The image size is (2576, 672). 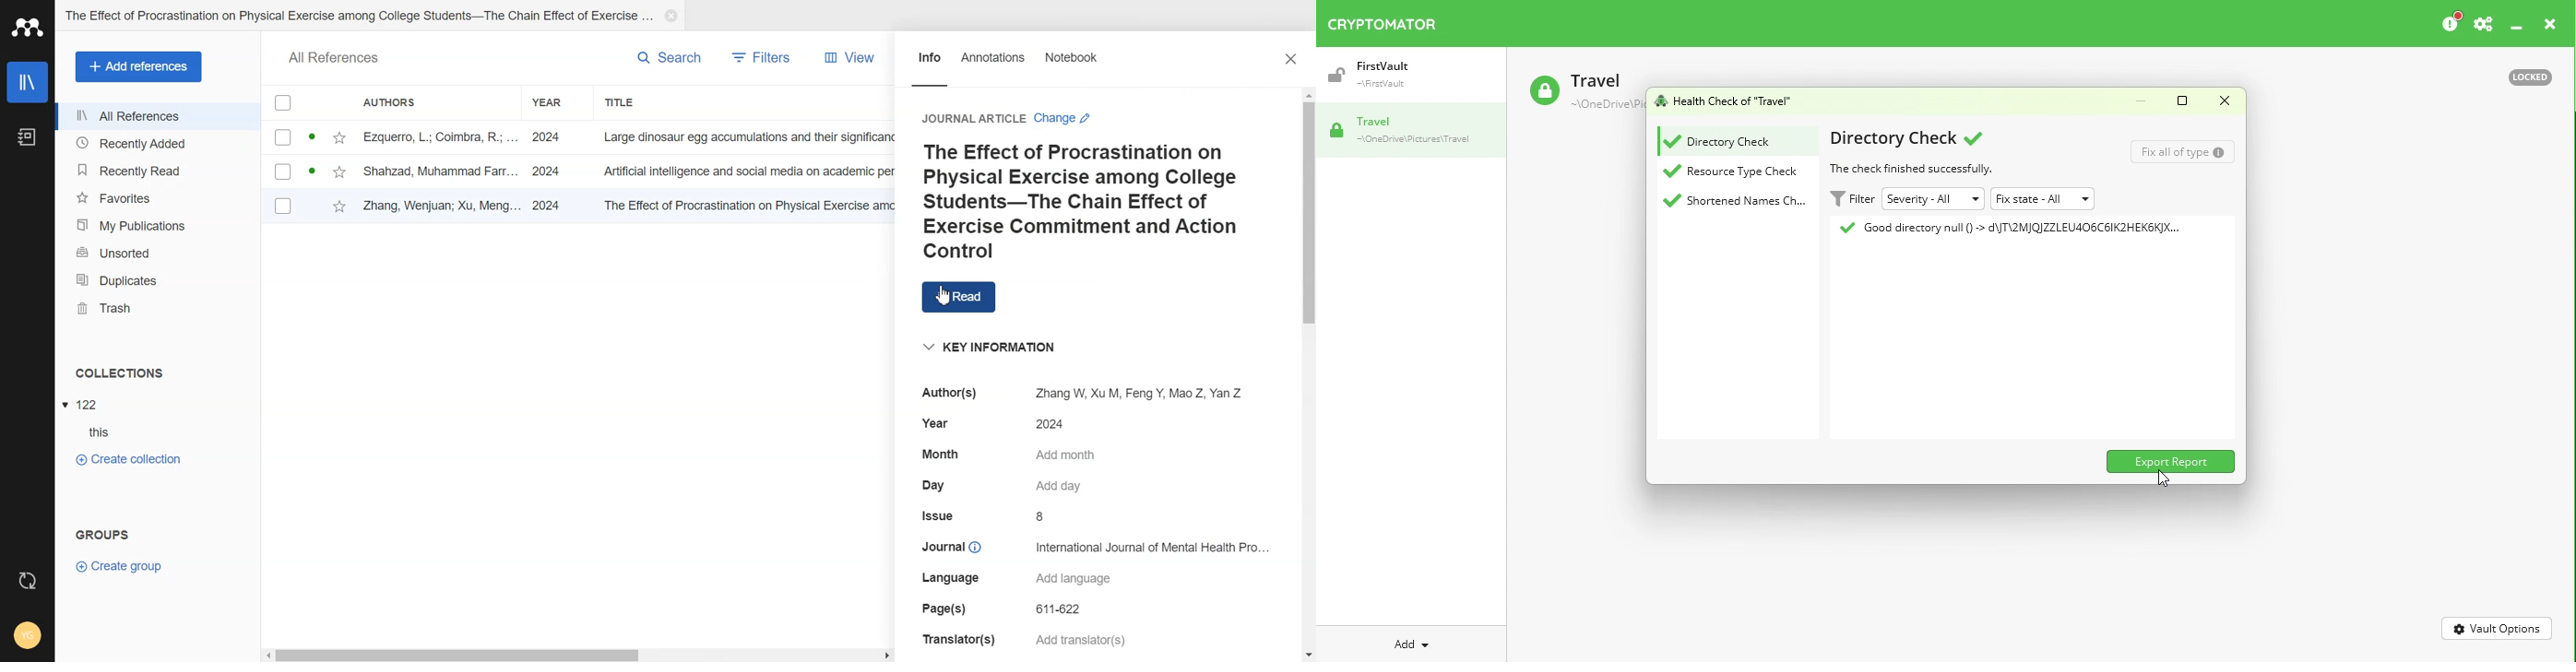 What do you see at coordinates (161, 253) in the screenshot?
I see `Unsorted` at bounding box center [161, 253].